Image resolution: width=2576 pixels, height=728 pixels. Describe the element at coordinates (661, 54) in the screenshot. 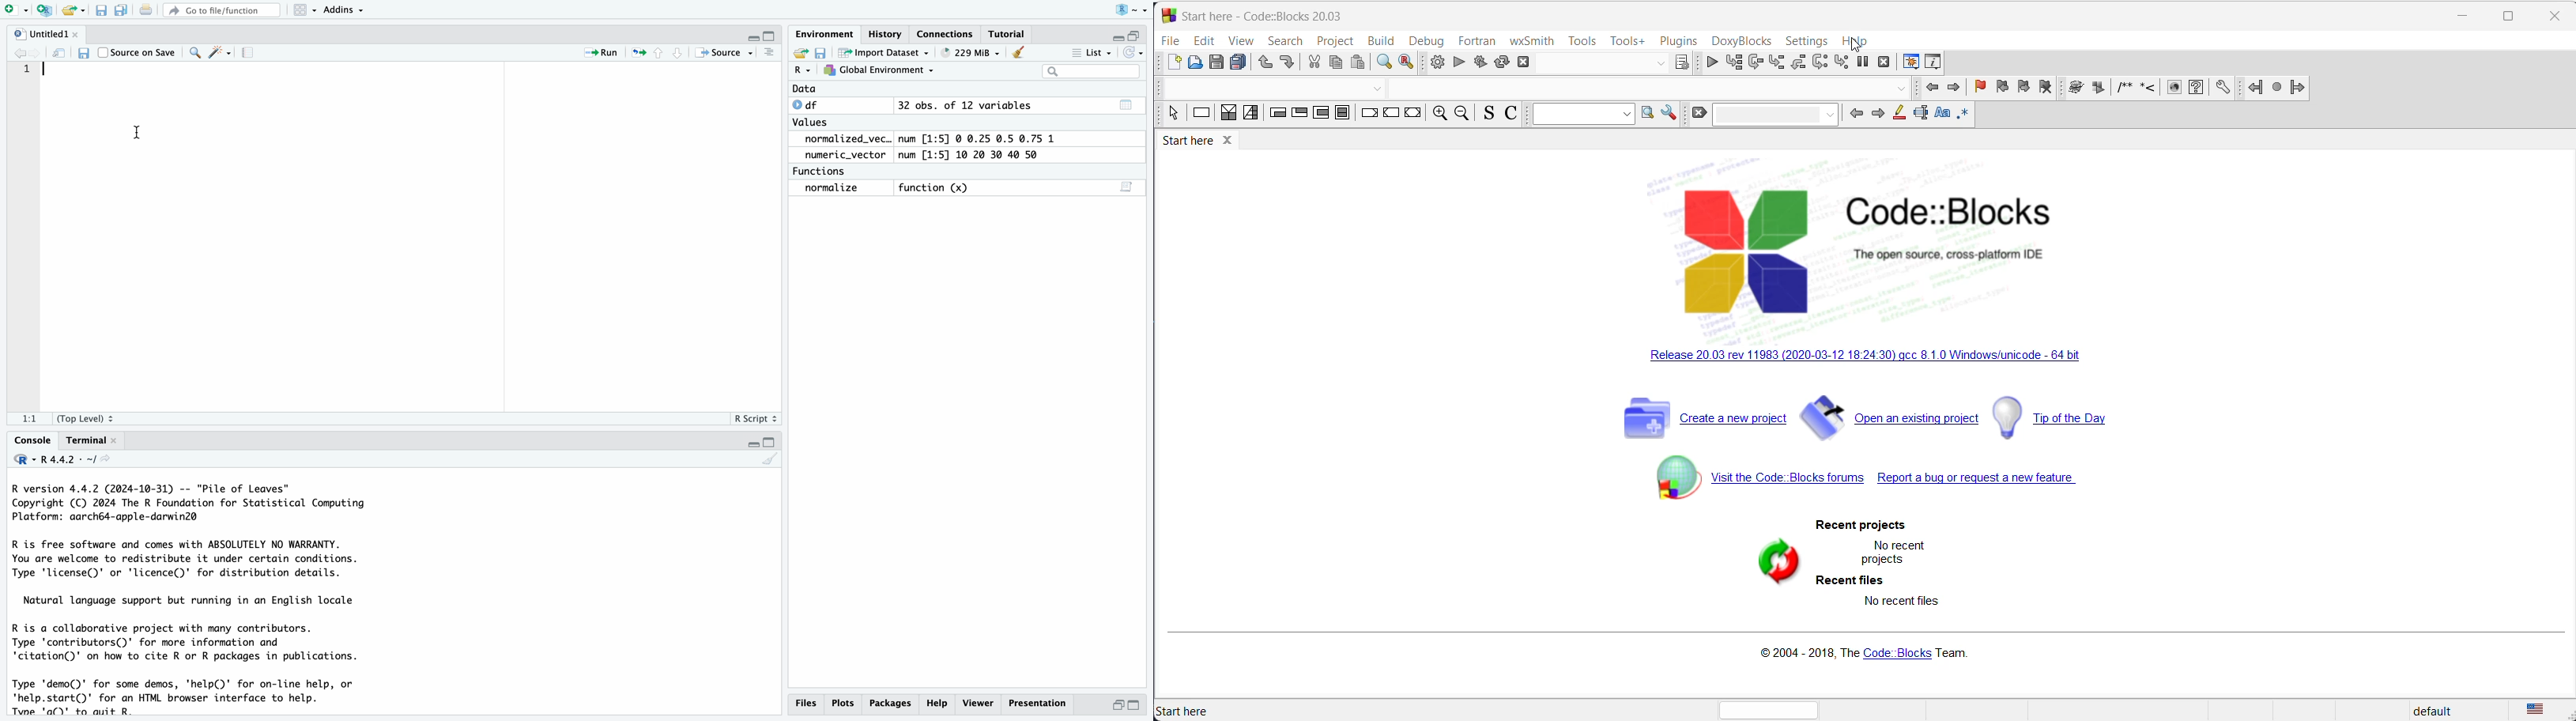

I see `previous section` at that location.